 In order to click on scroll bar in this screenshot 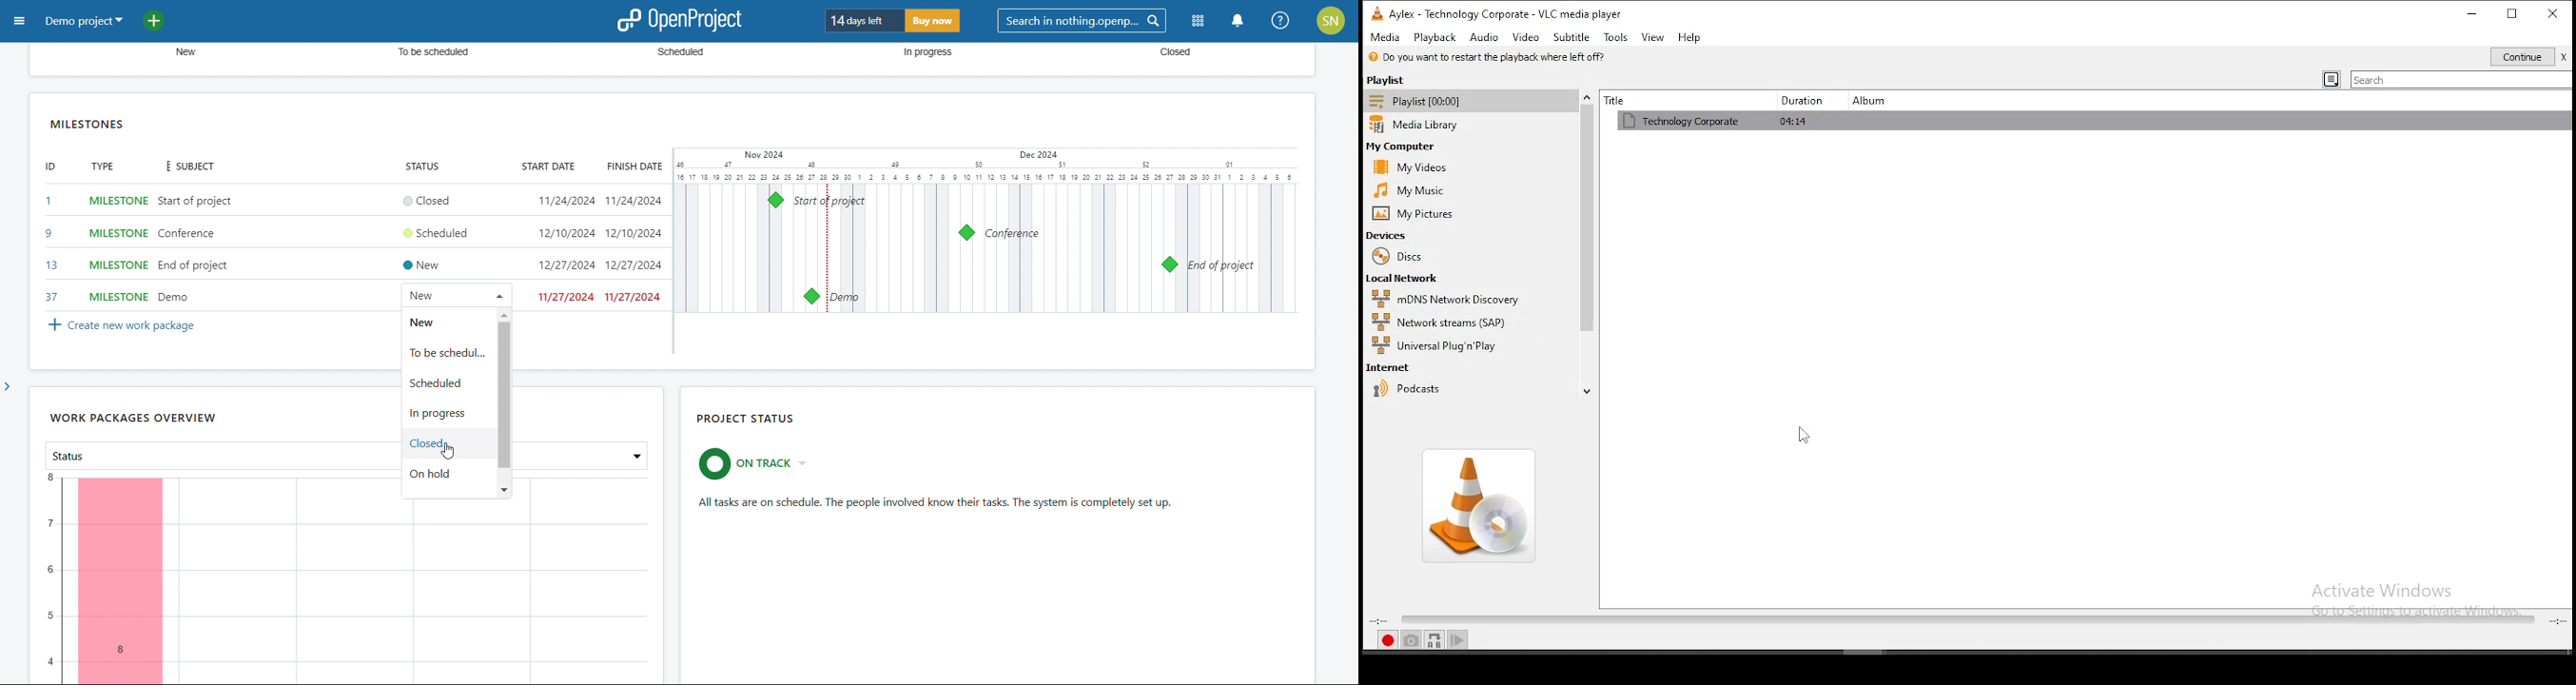, I will do `click(1589, 233)`.